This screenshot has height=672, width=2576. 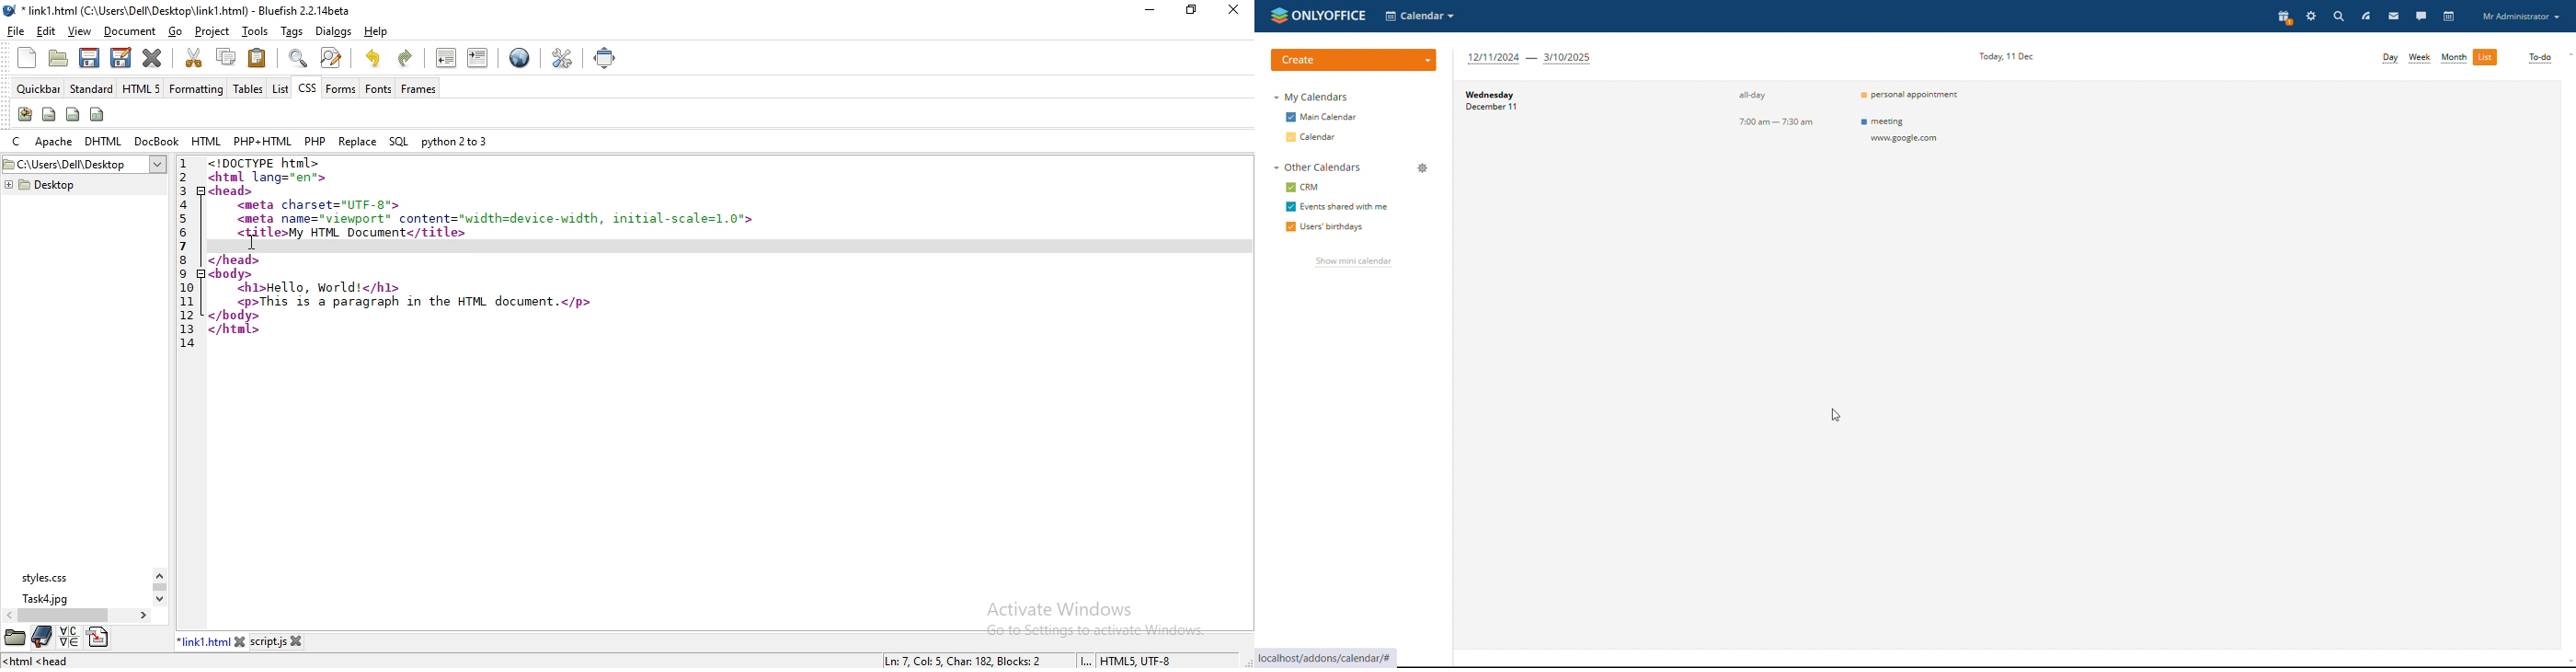 I want to click on docbook, so click(x=155, y=141).